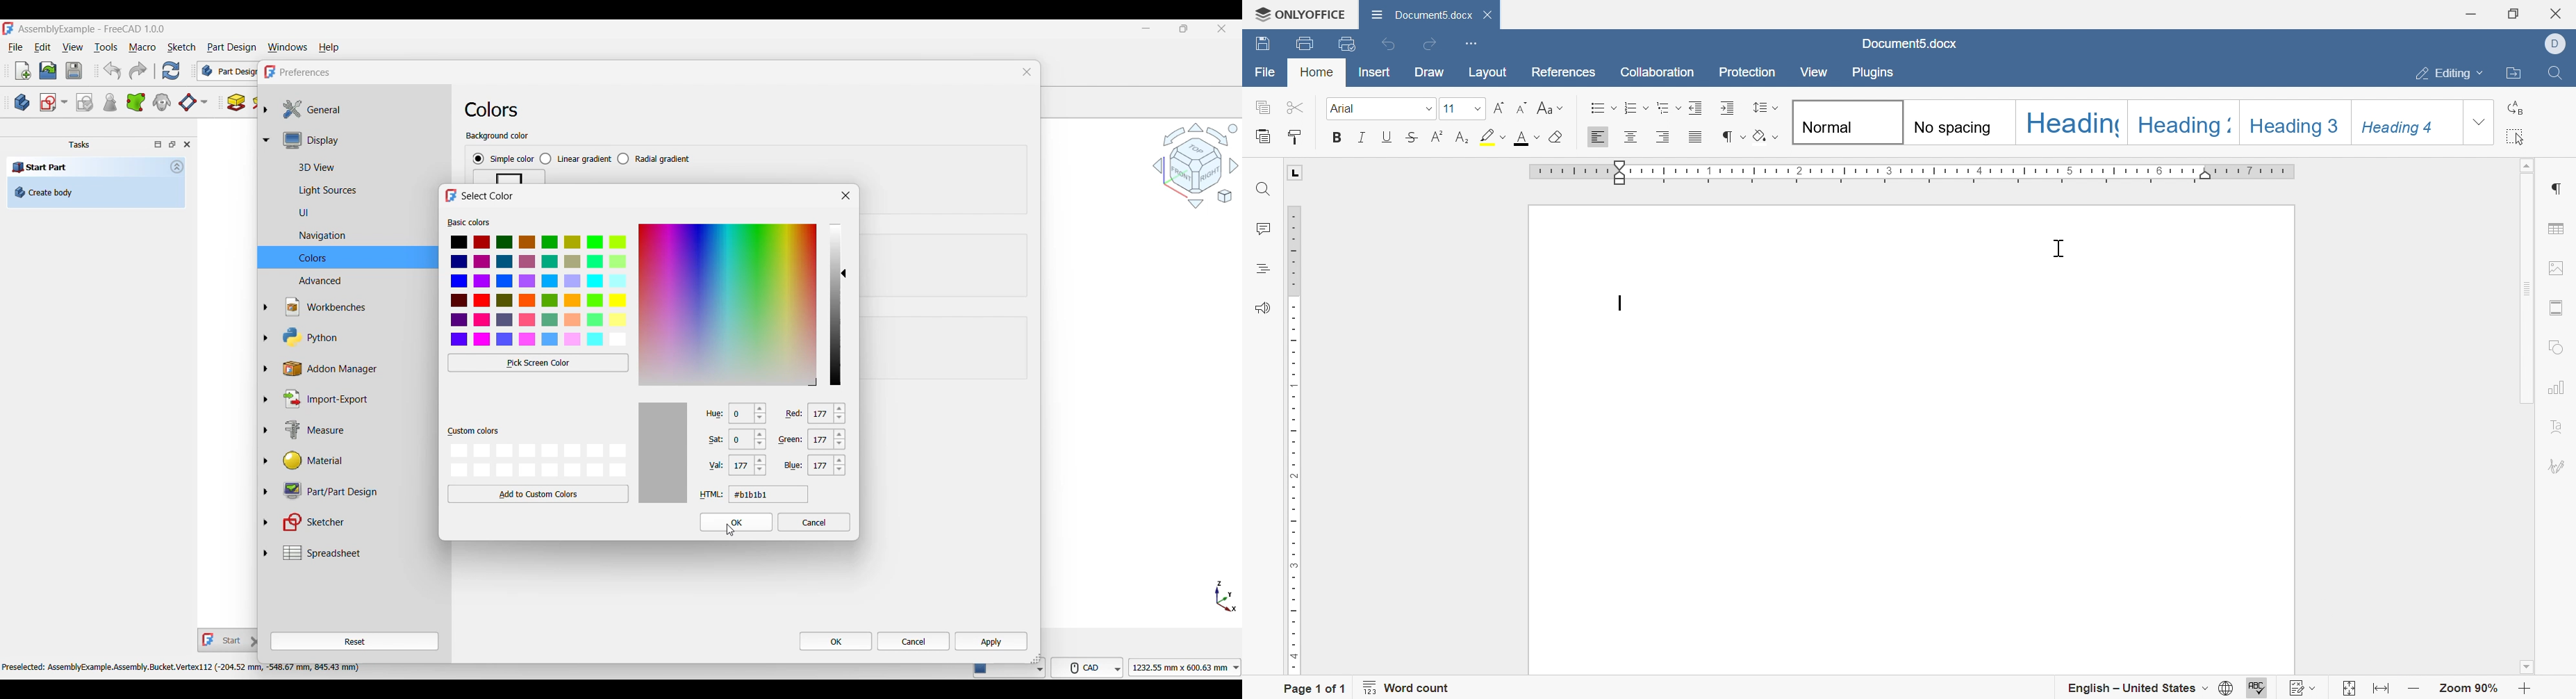  I want to click on underline, so click(1383, 138).